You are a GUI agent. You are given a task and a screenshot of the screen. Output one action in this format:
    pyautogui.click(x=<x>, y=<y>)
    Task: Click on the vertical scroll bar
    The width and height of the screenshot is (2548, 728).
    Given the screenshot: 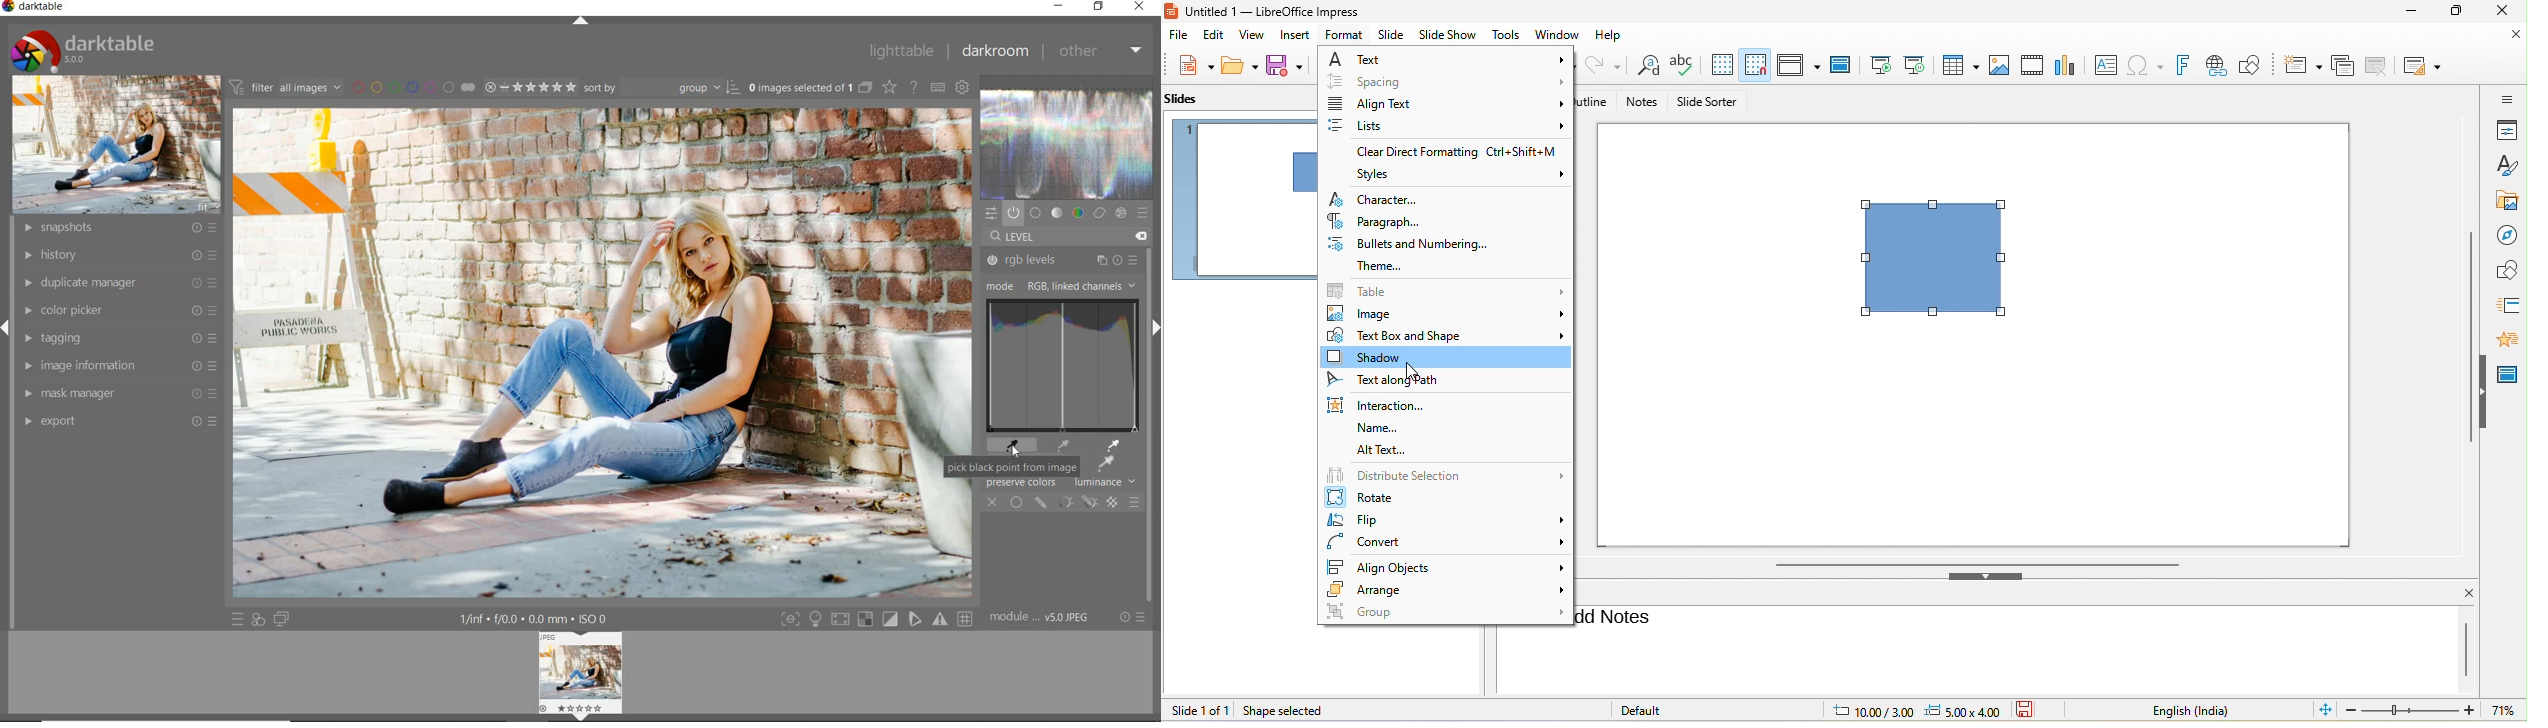 What is the action you would take?
    pyautogui.click(x=2464, y=648)
    